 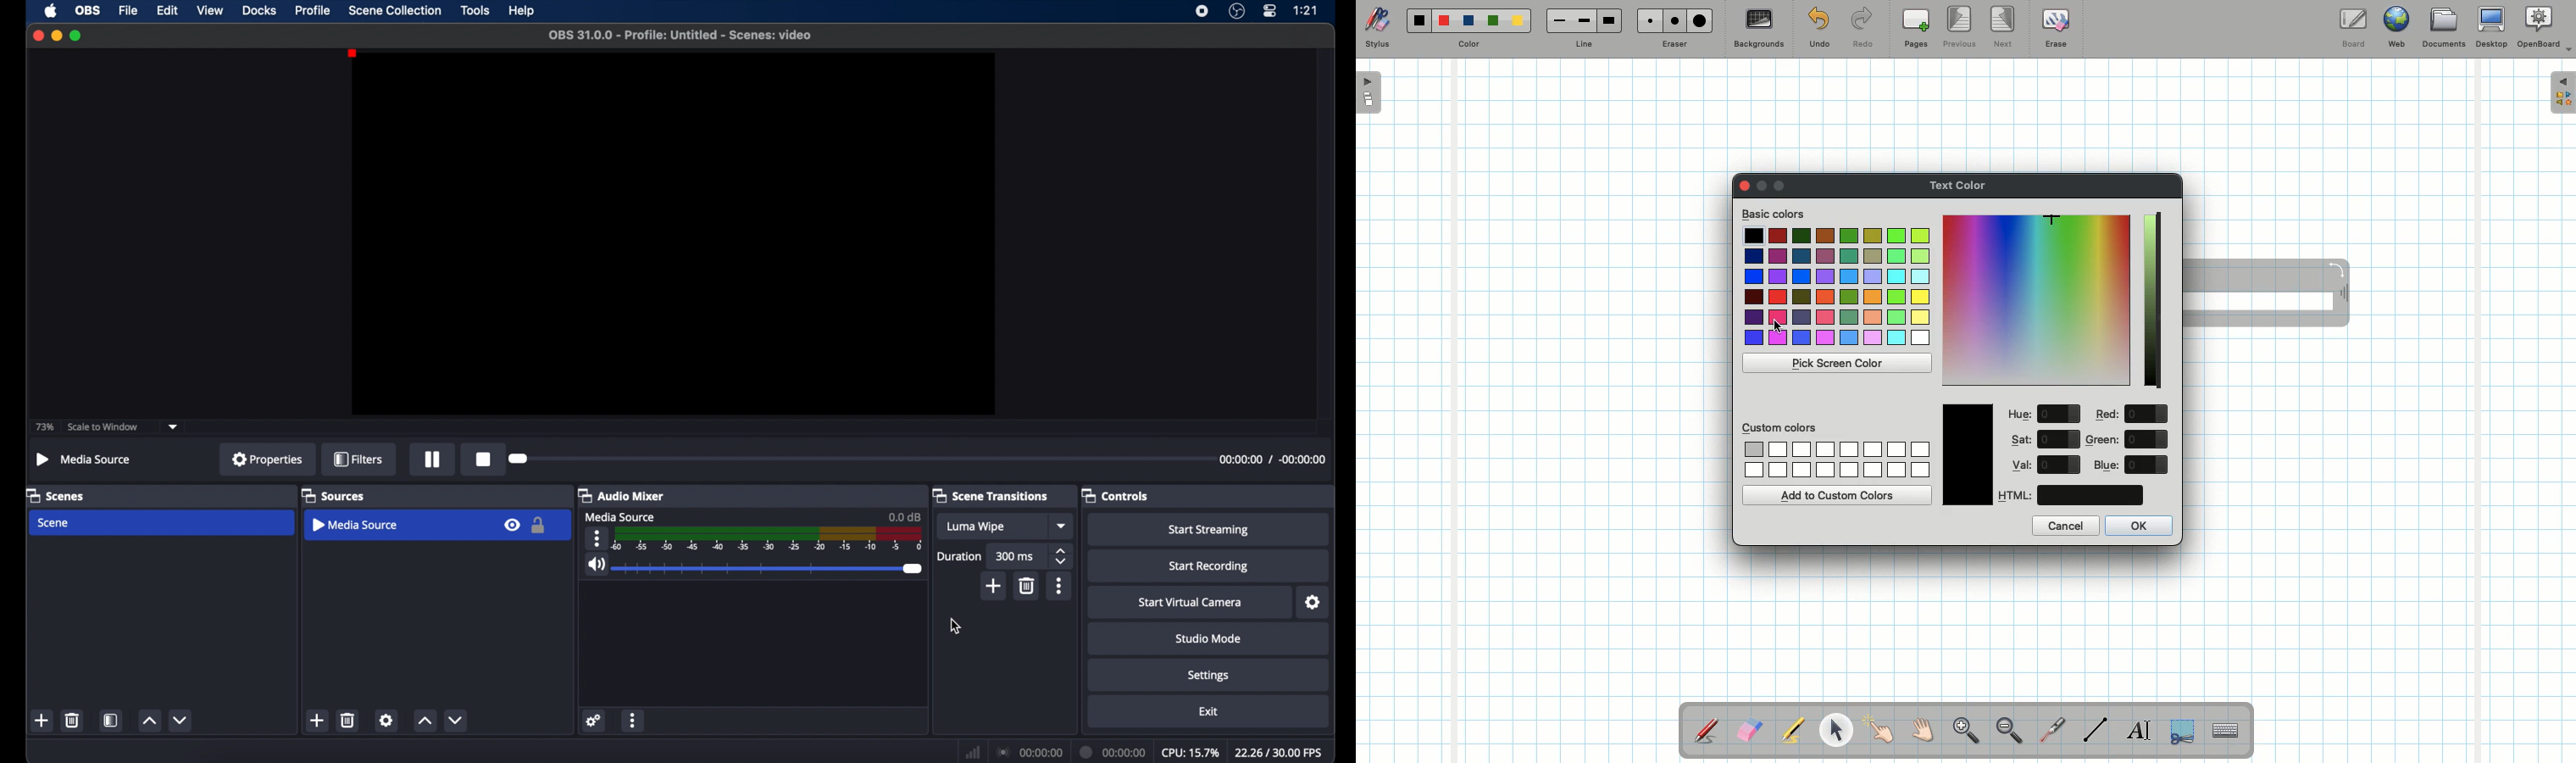 I want to click on slider, so click(x=770, y=568).